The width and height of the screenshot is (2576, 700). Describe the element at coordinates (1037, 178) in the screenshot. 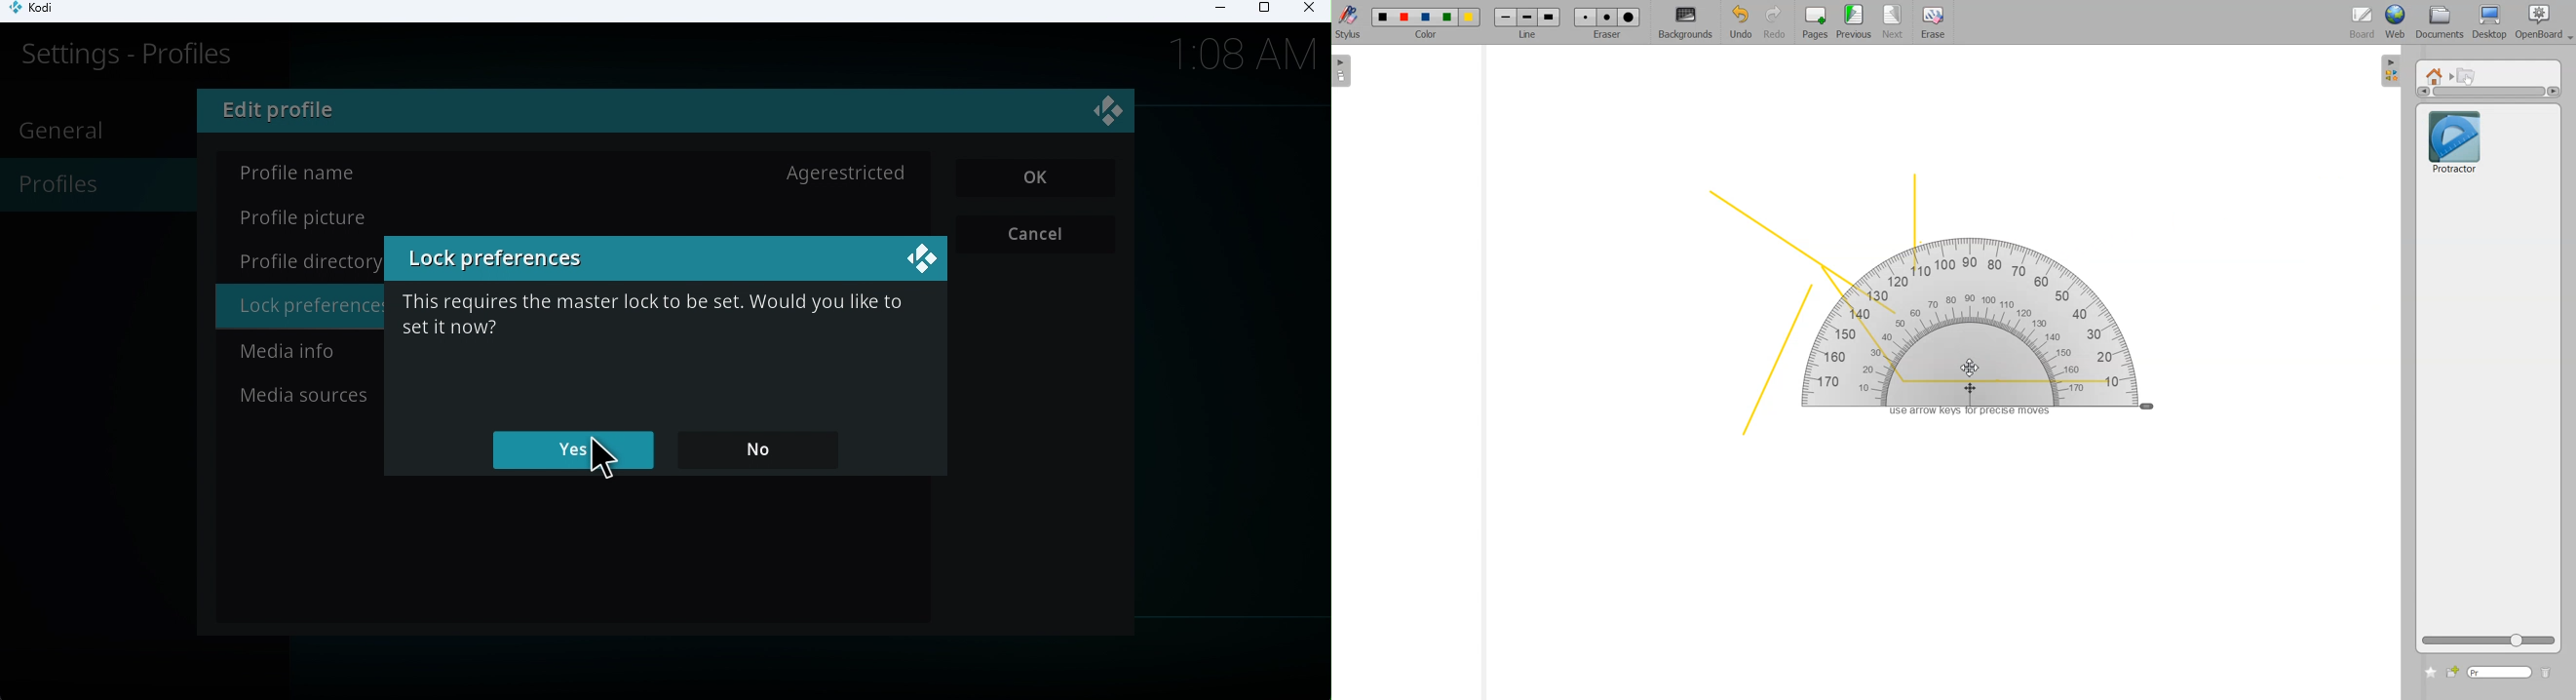

I see `OK` at that location.